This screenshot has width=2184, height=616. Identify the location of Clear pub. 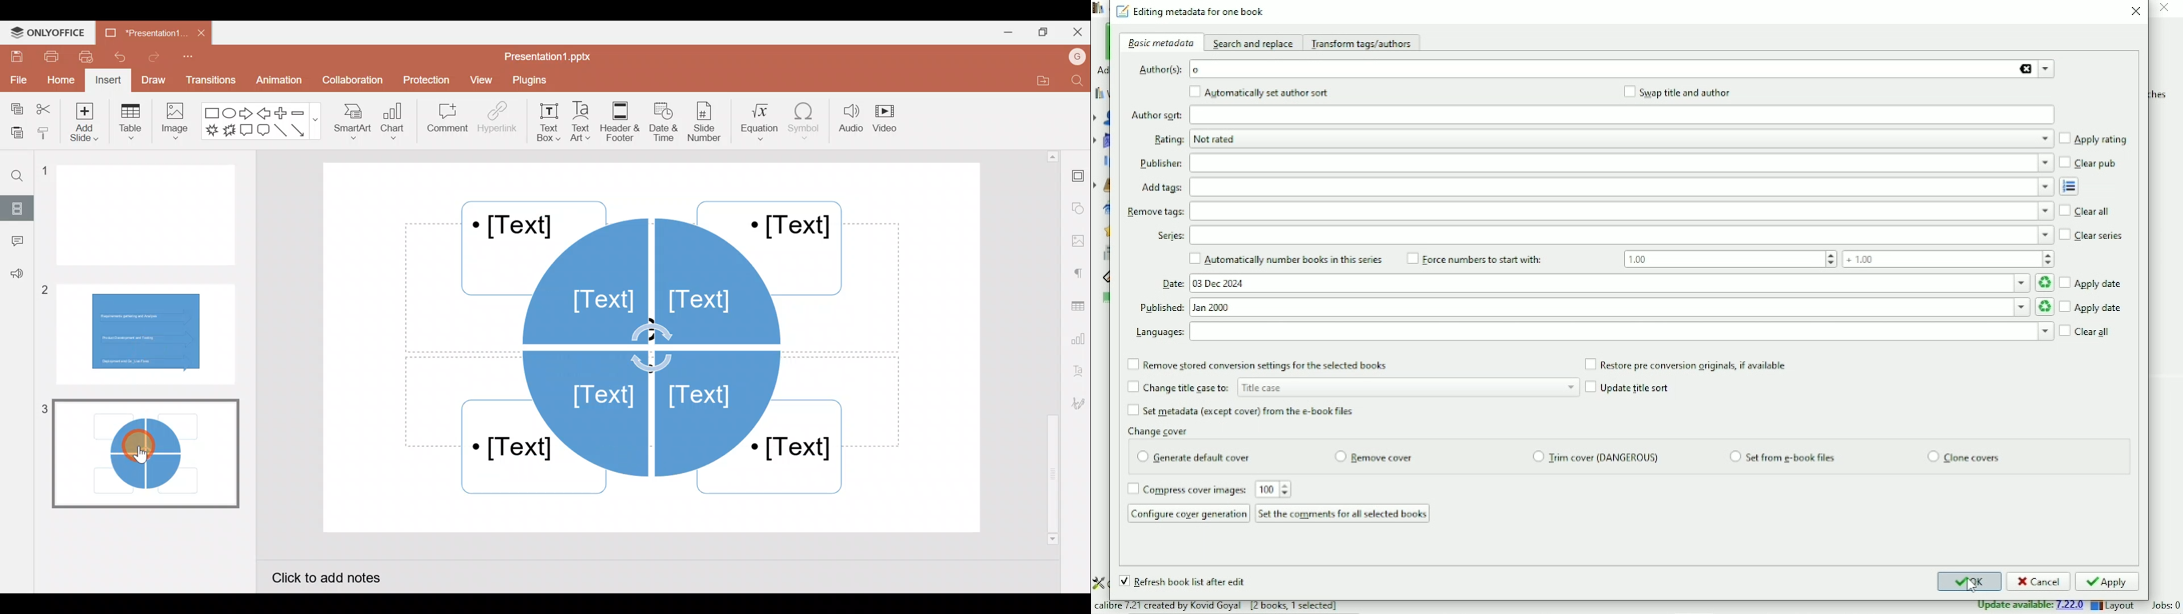
(2089, 163).